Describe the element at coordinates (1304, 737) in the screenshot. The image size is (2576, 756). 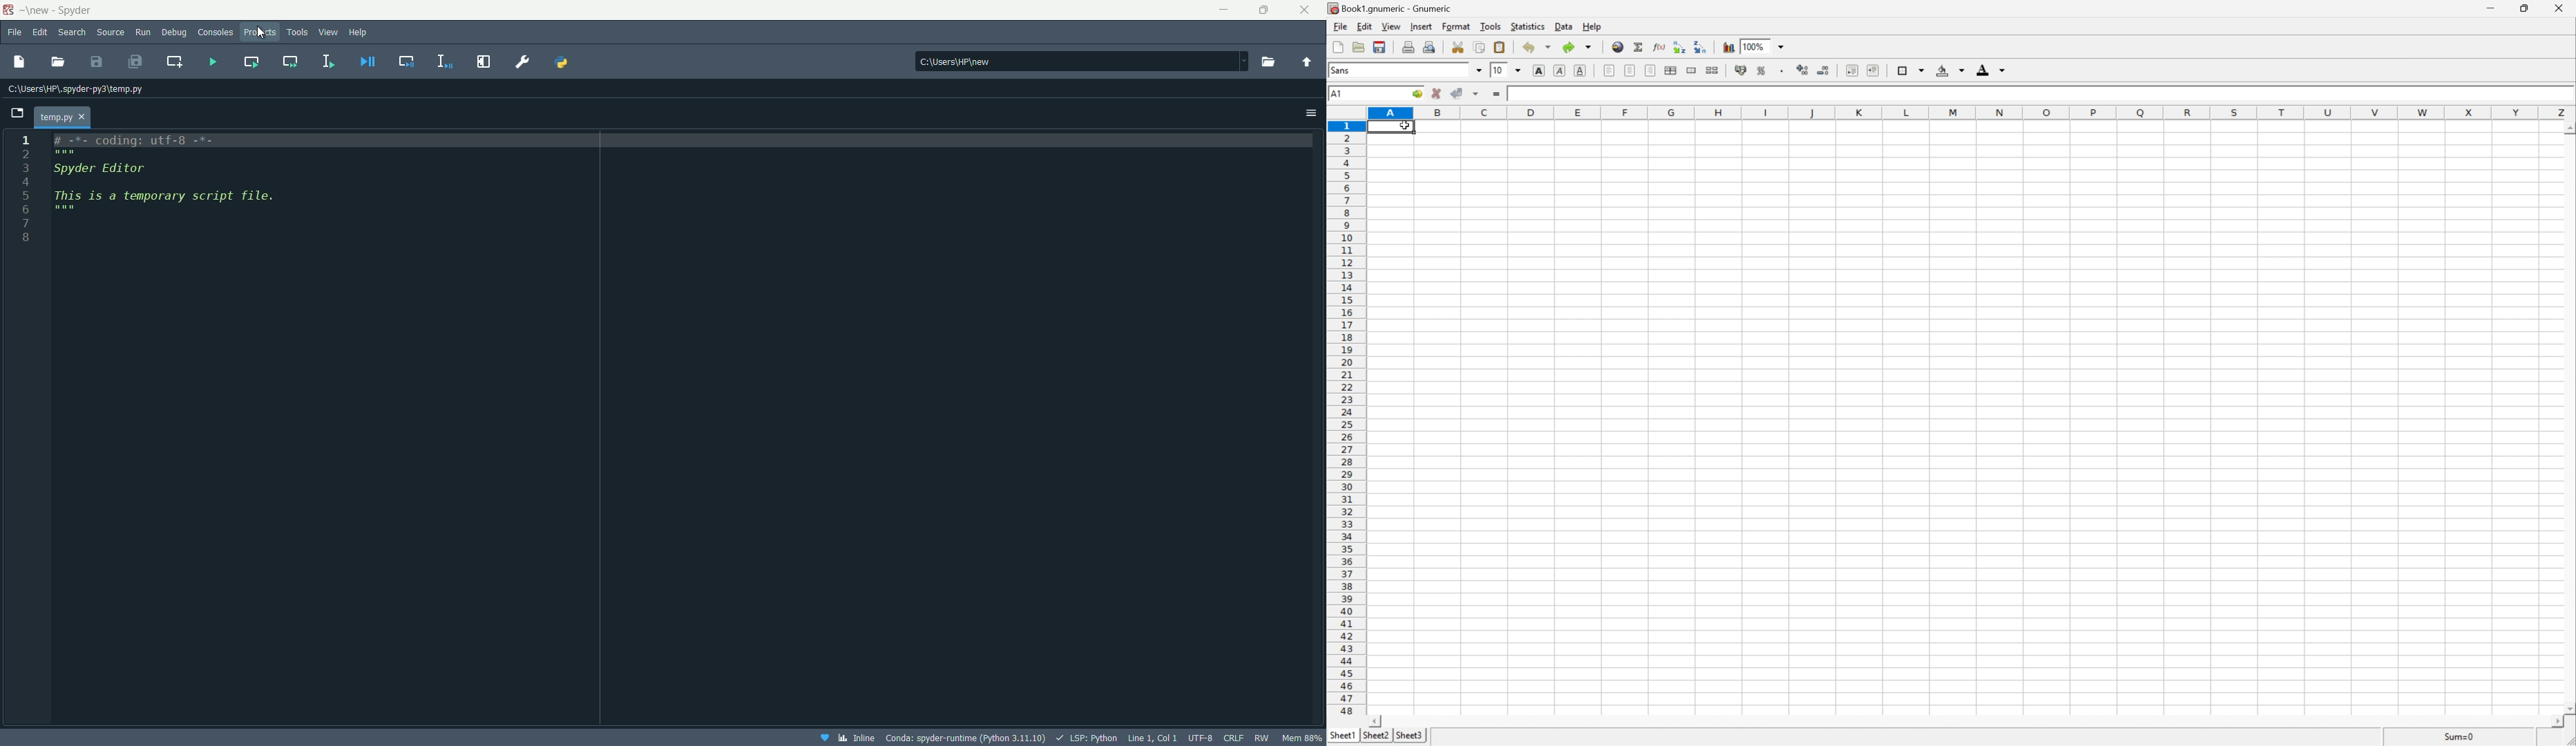
I see `mem 88%` at that location.